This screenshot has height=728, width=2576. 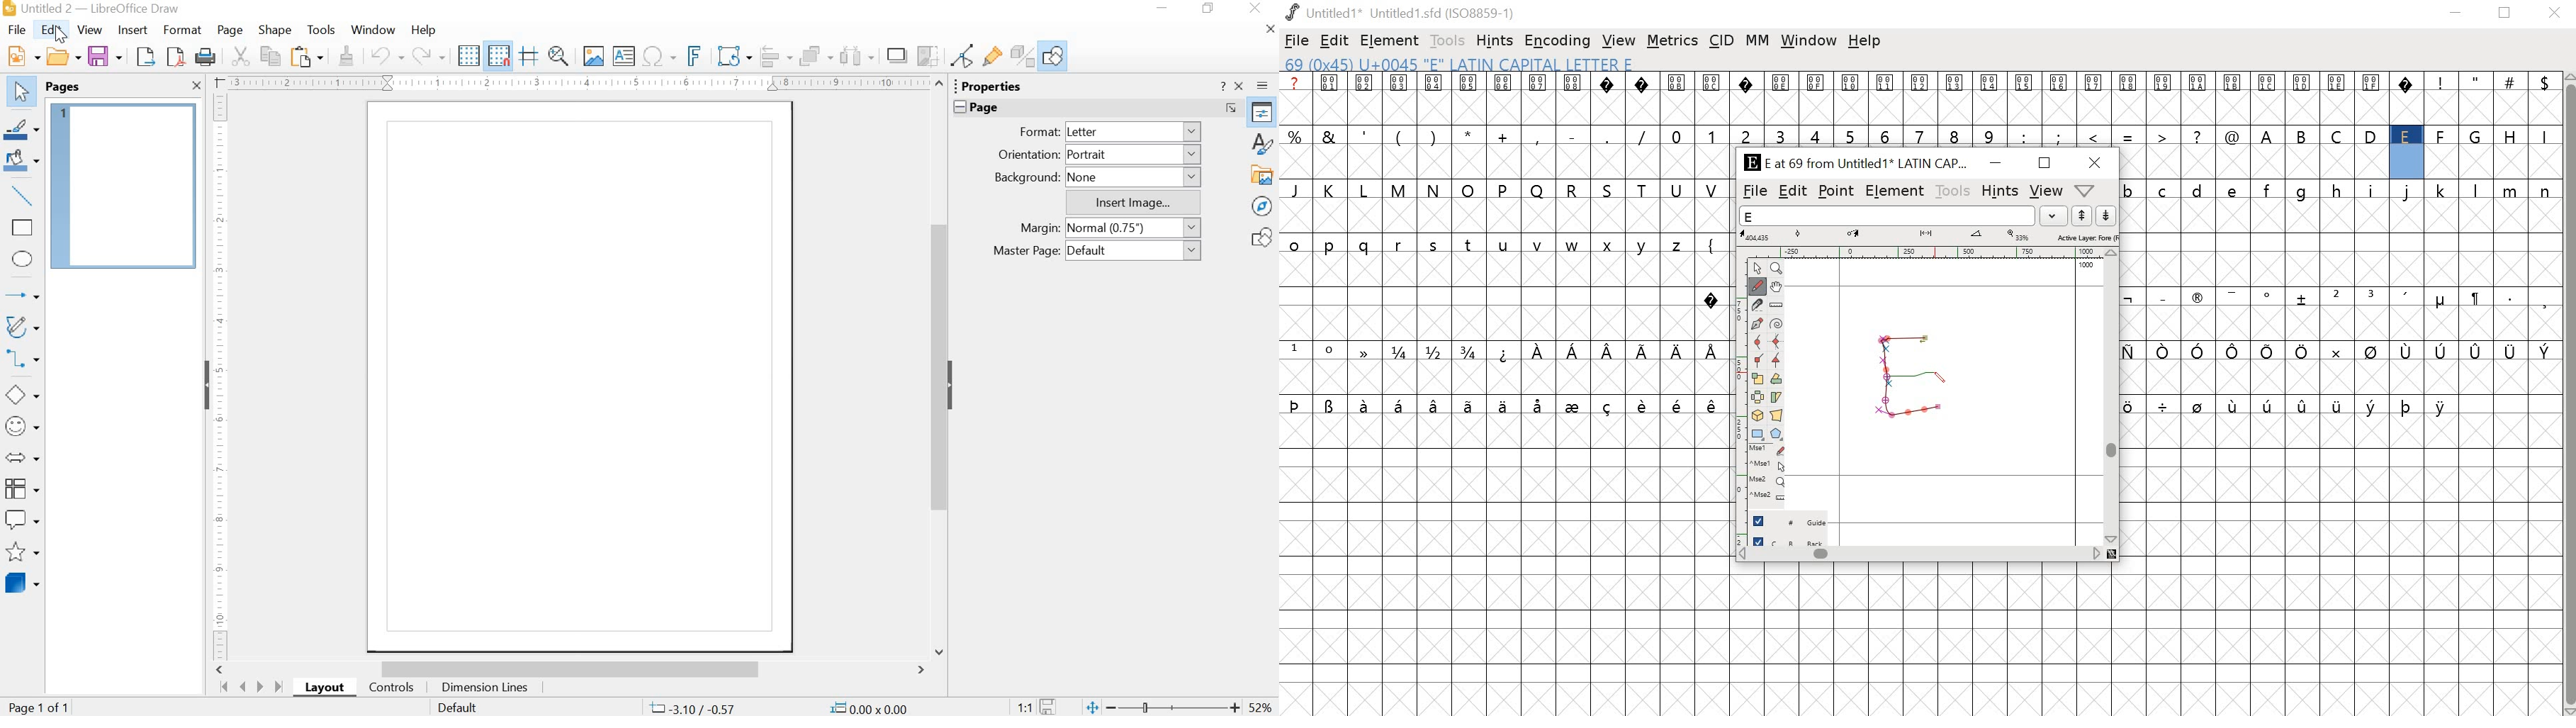 I want to click on Help, so click(x=425, y=29).